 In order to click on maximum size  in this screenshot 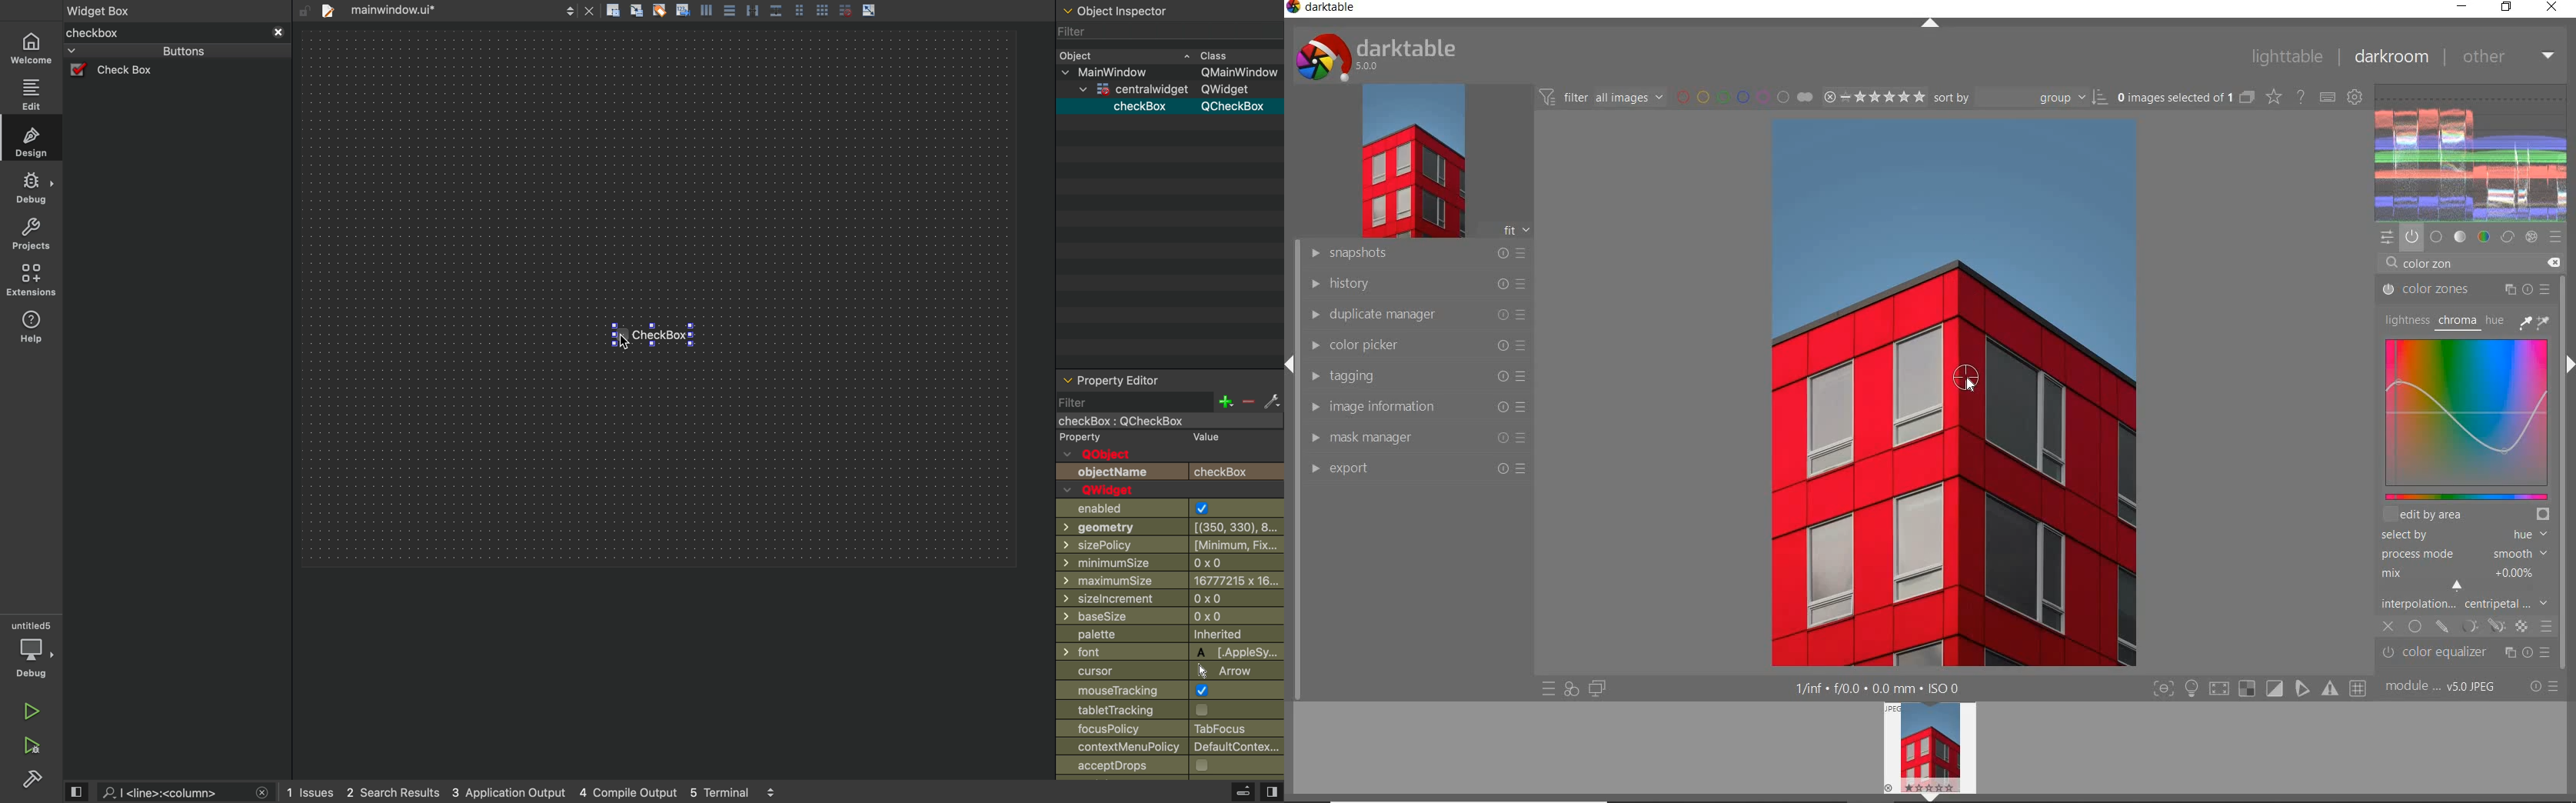, I will do `click(1170, 580)`.